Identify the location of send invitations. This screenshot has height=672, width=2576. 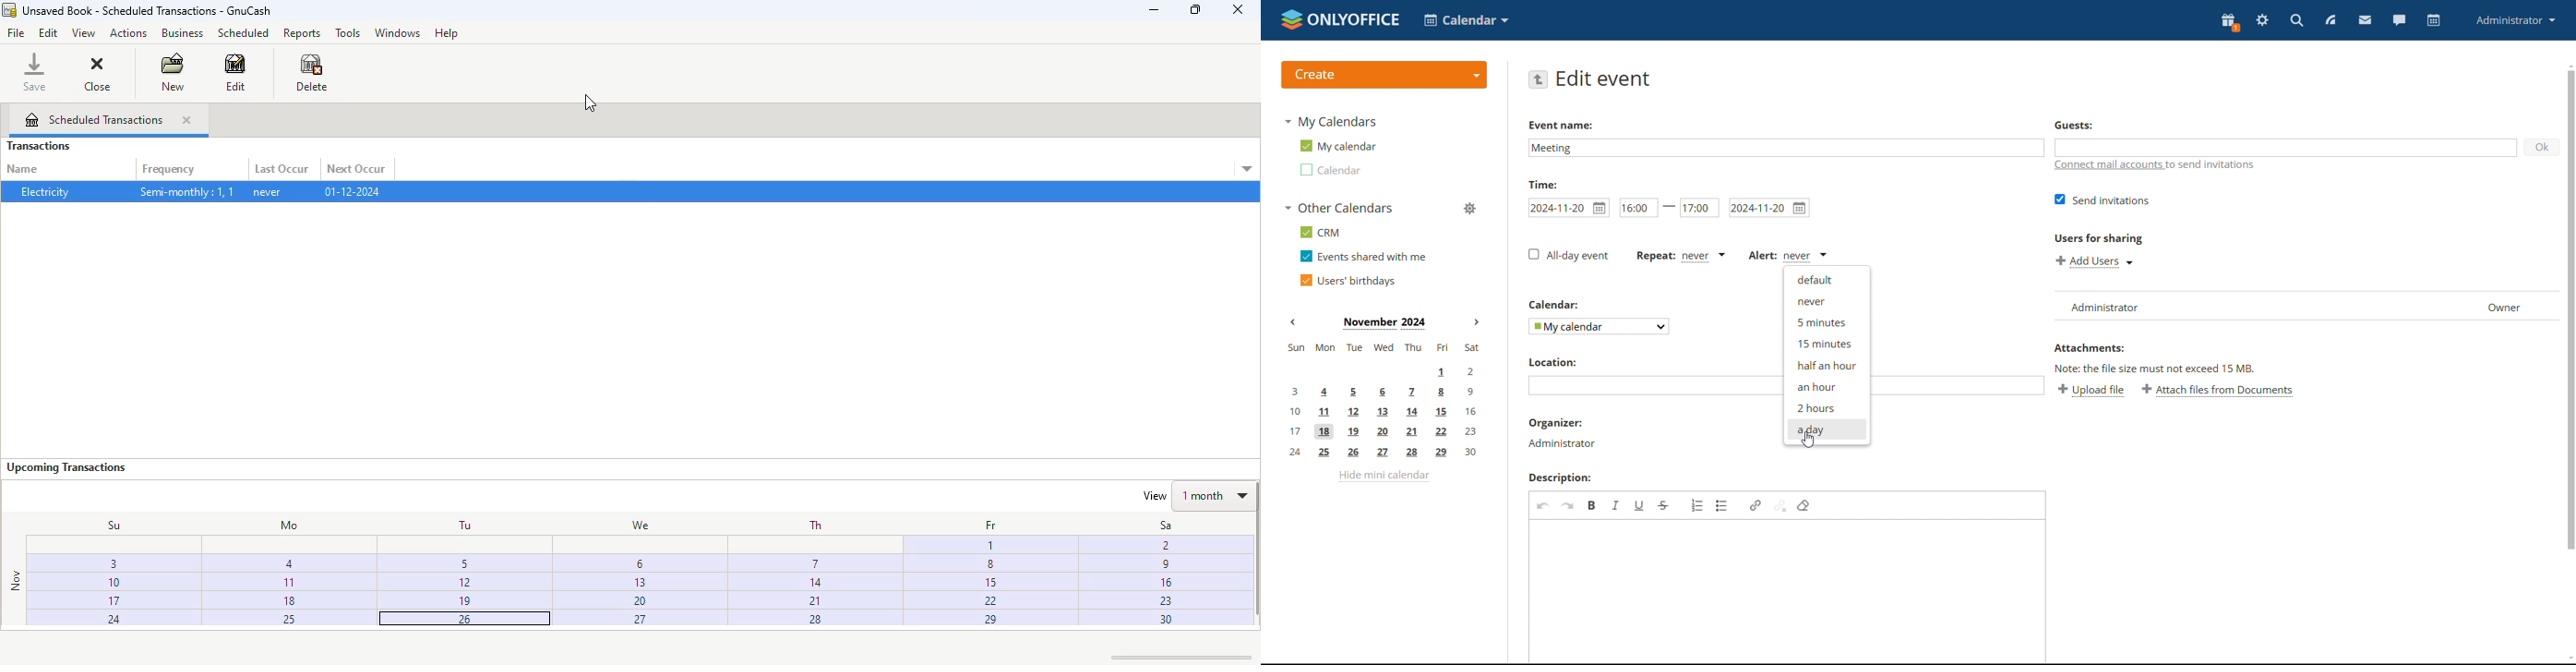
(2103, 200).